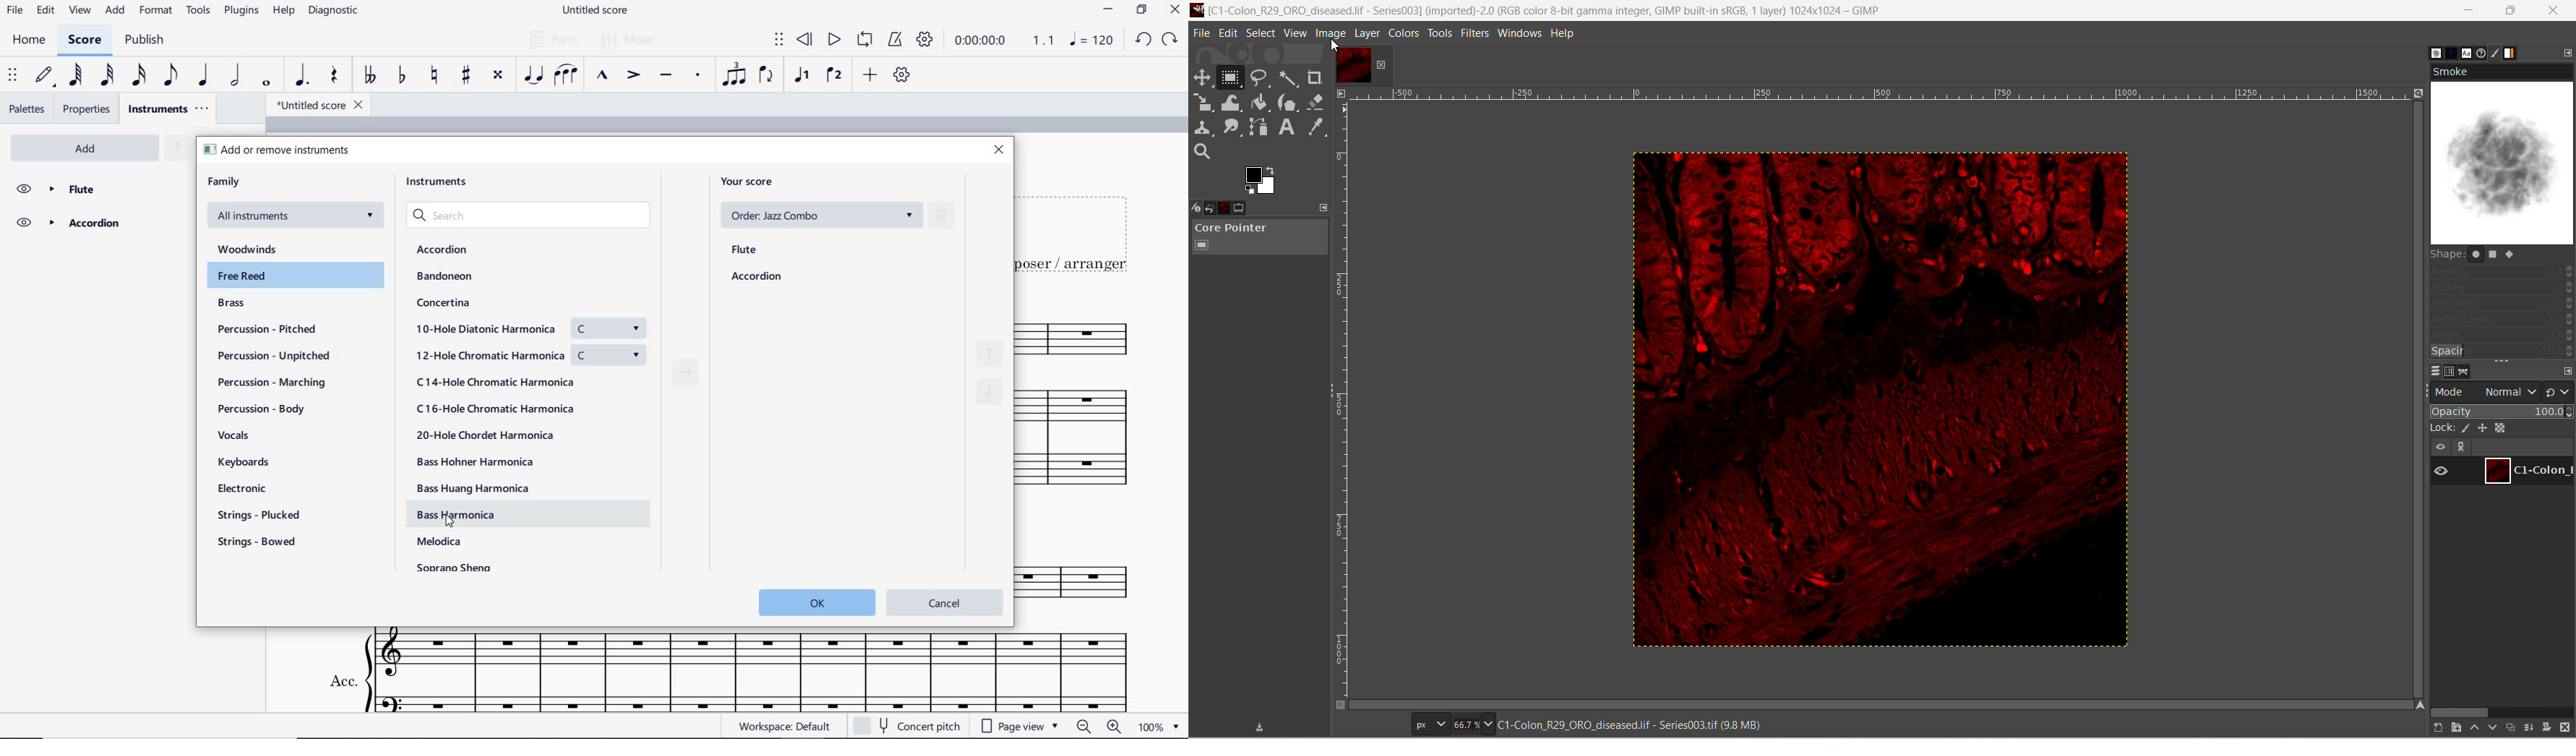 The height and width of the screenshot is (756, 2576). Describe the element at coordinates (400, 76) in the screenshot. I see `toggle flat` at that location.